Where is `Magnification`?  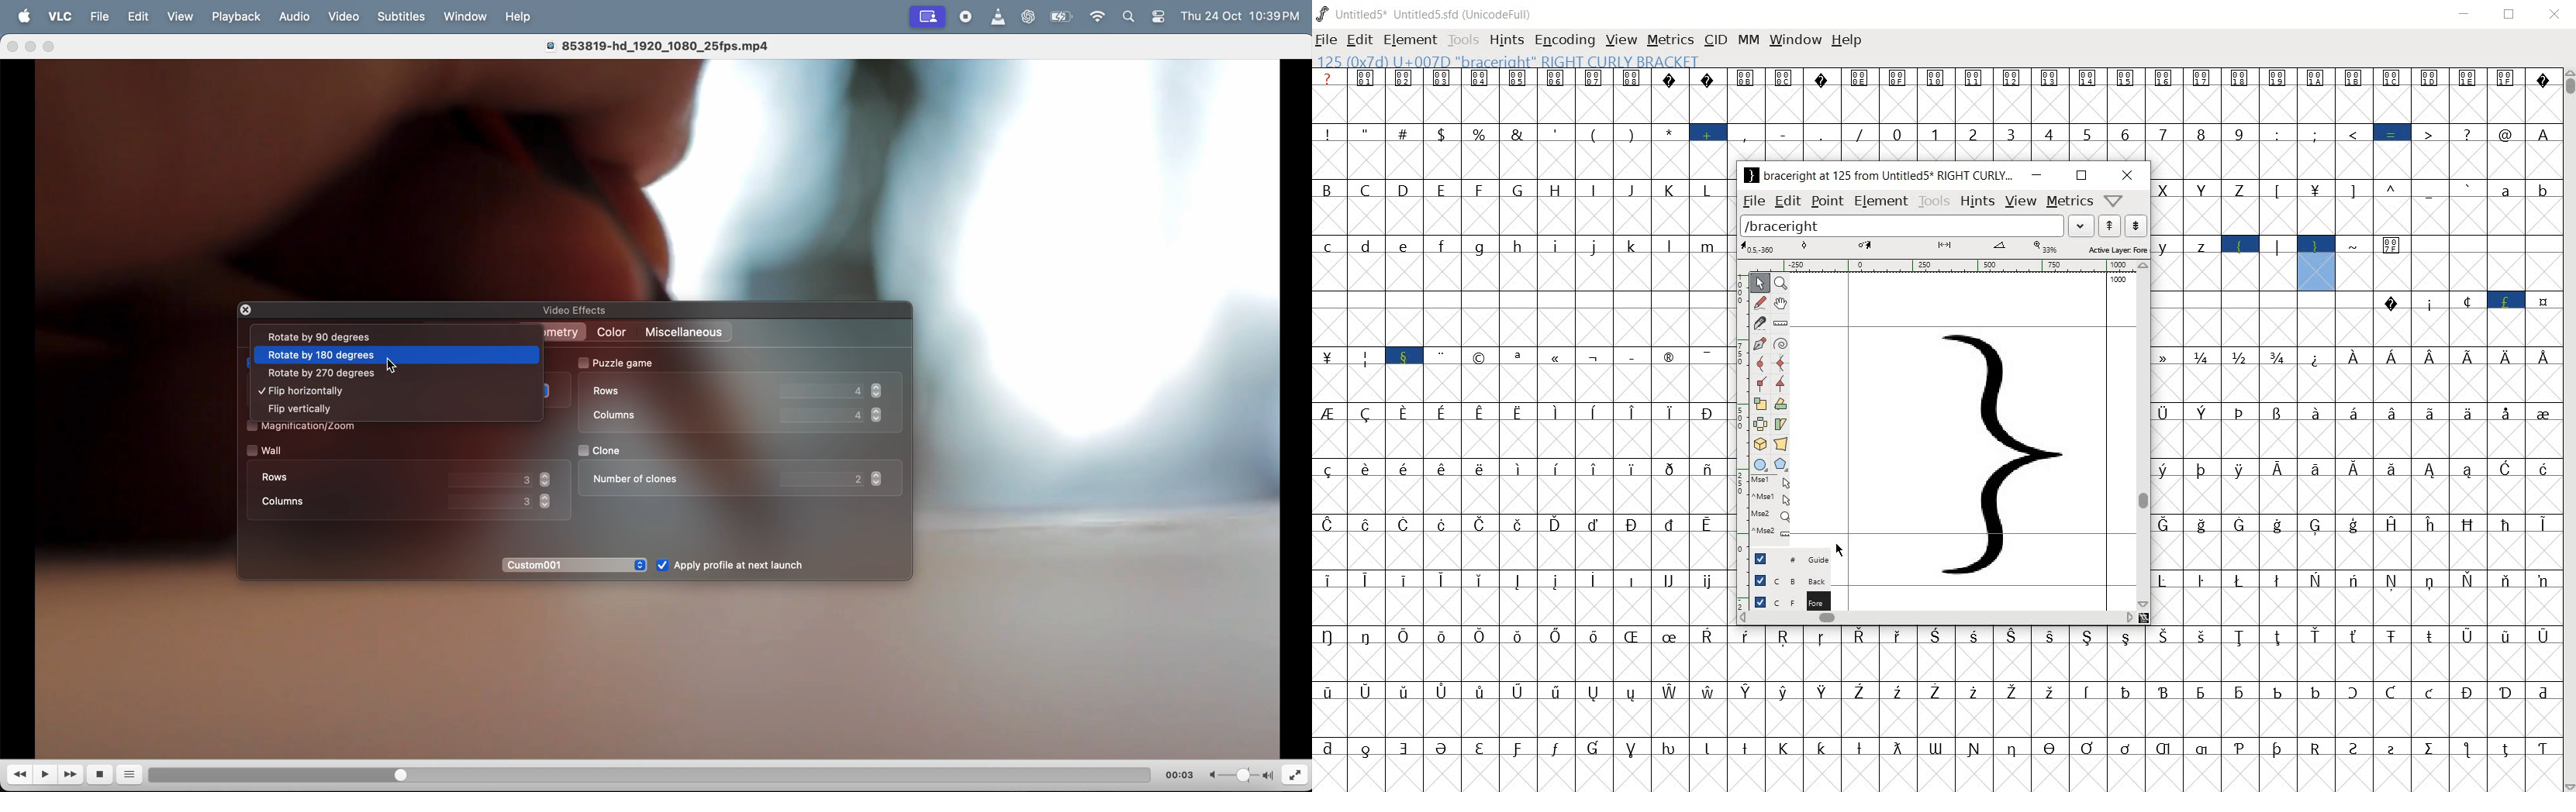
Magnification is located at coordinates (310, 426).